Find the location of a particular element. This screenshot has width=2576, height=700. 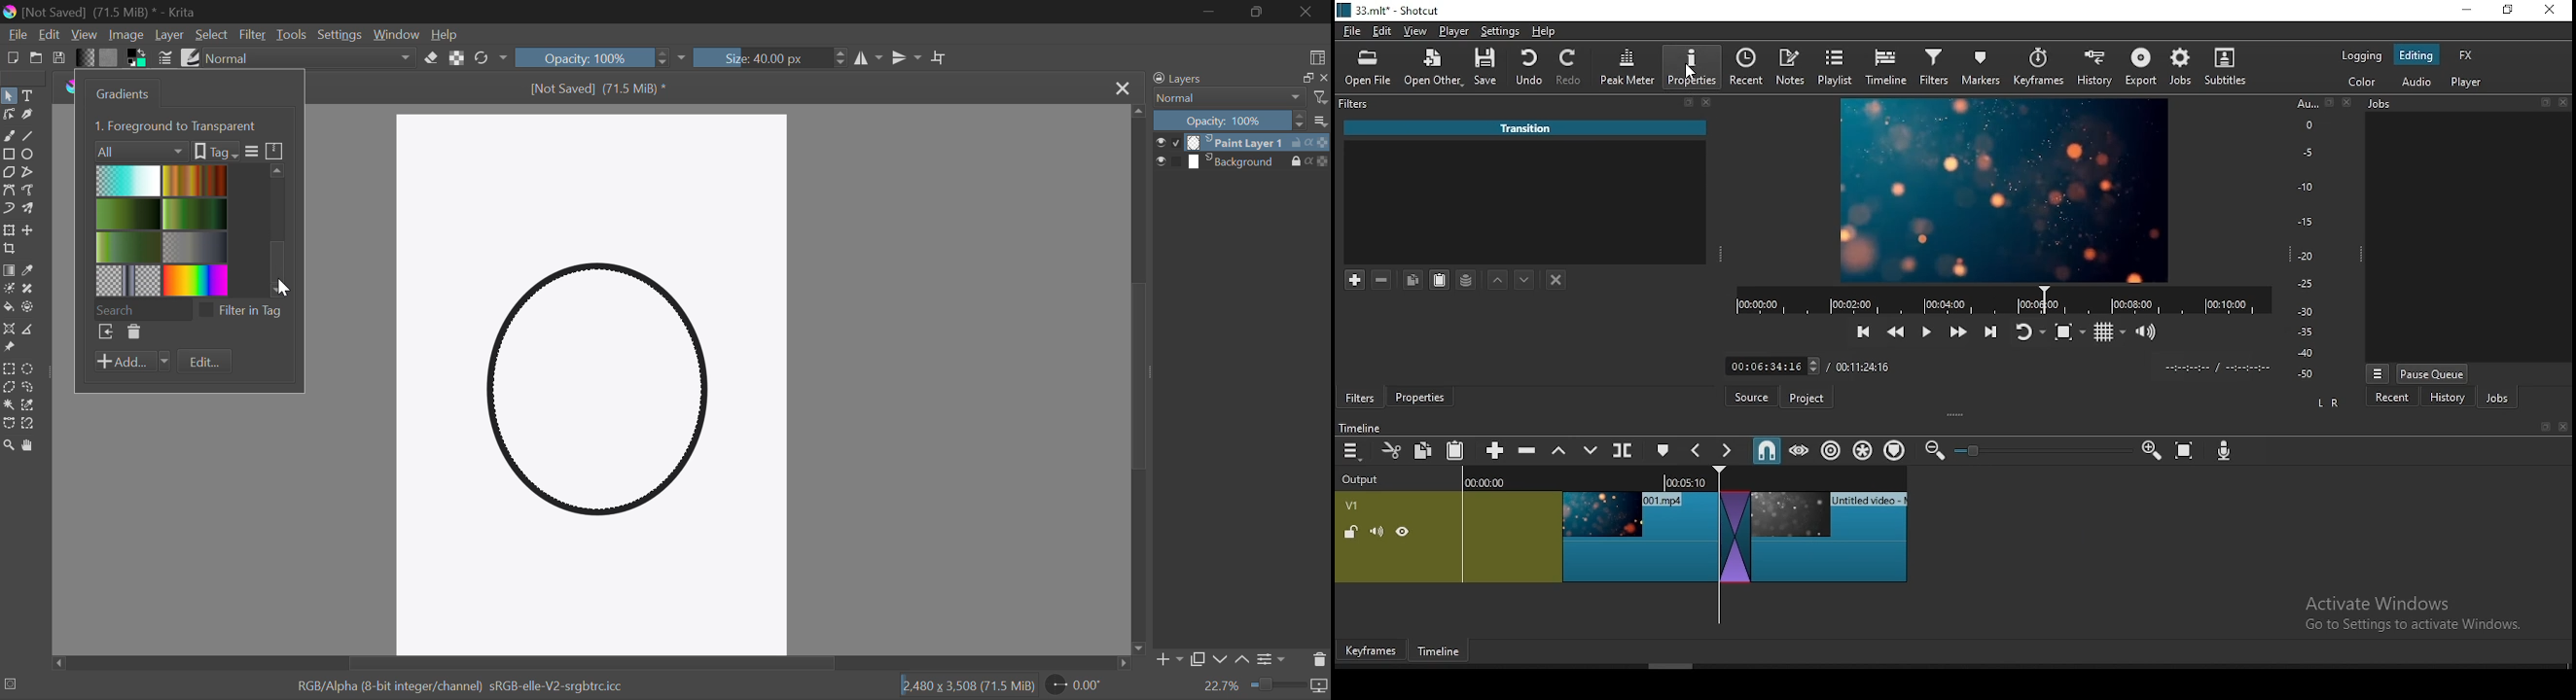

Filters is located at coordinates (137, 152).